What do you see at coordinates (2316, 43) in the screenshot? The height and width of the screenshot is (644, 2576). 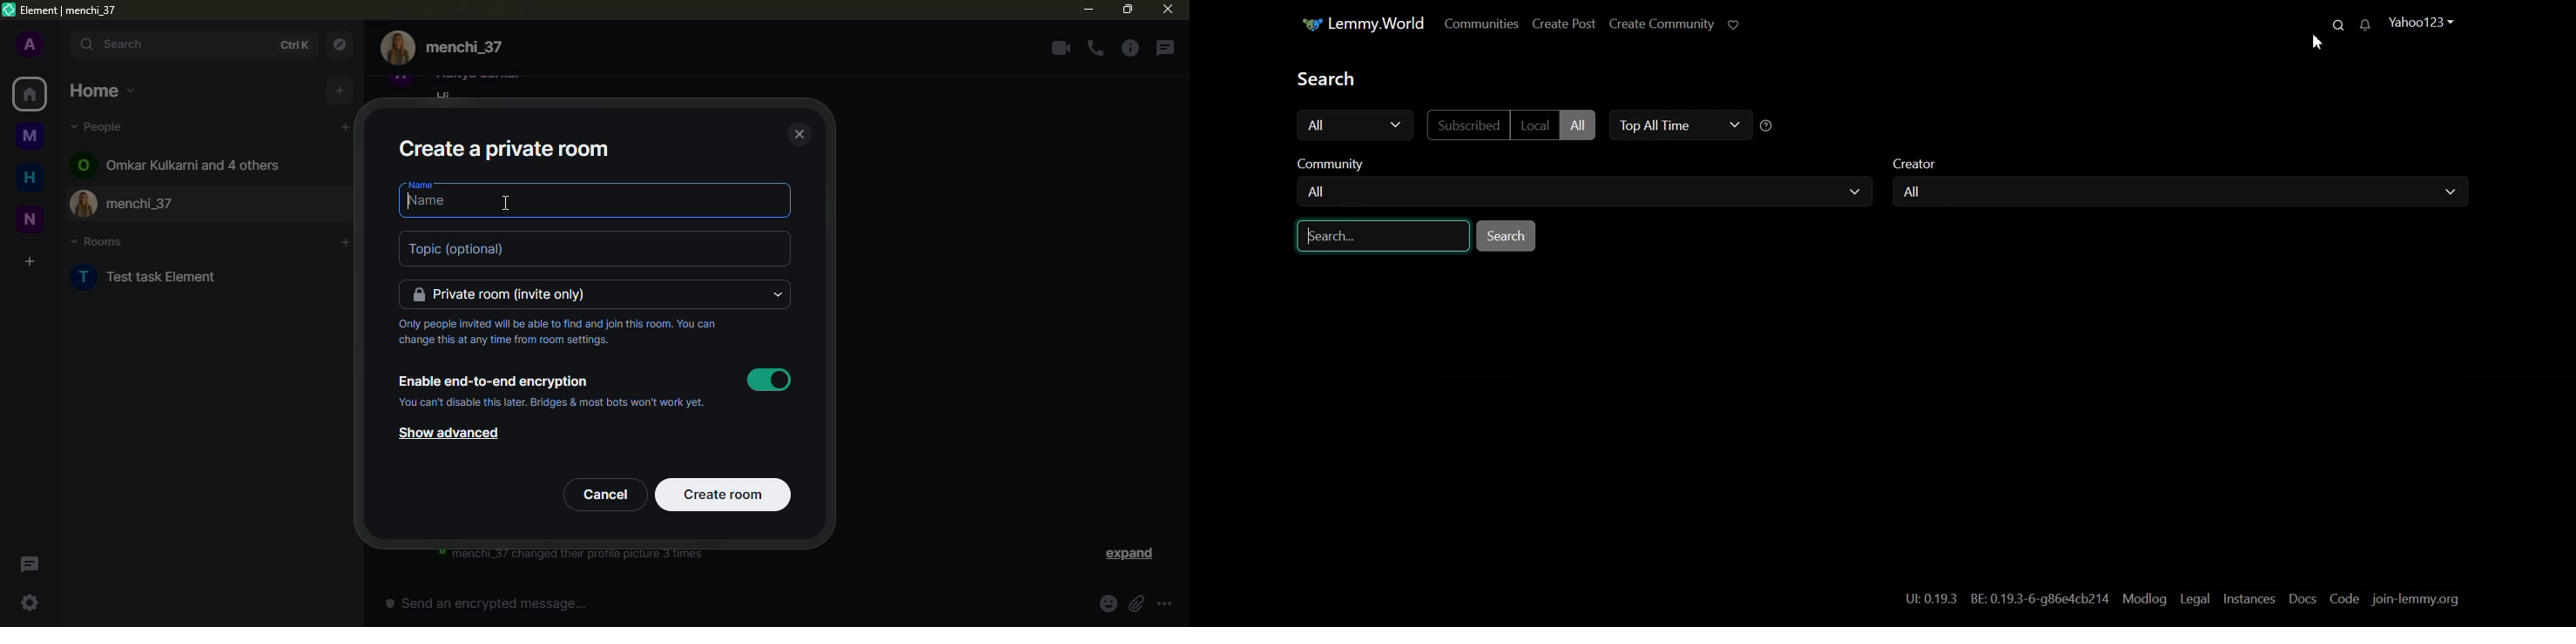 I see `Cursor` at bounding box center [2316, 43].